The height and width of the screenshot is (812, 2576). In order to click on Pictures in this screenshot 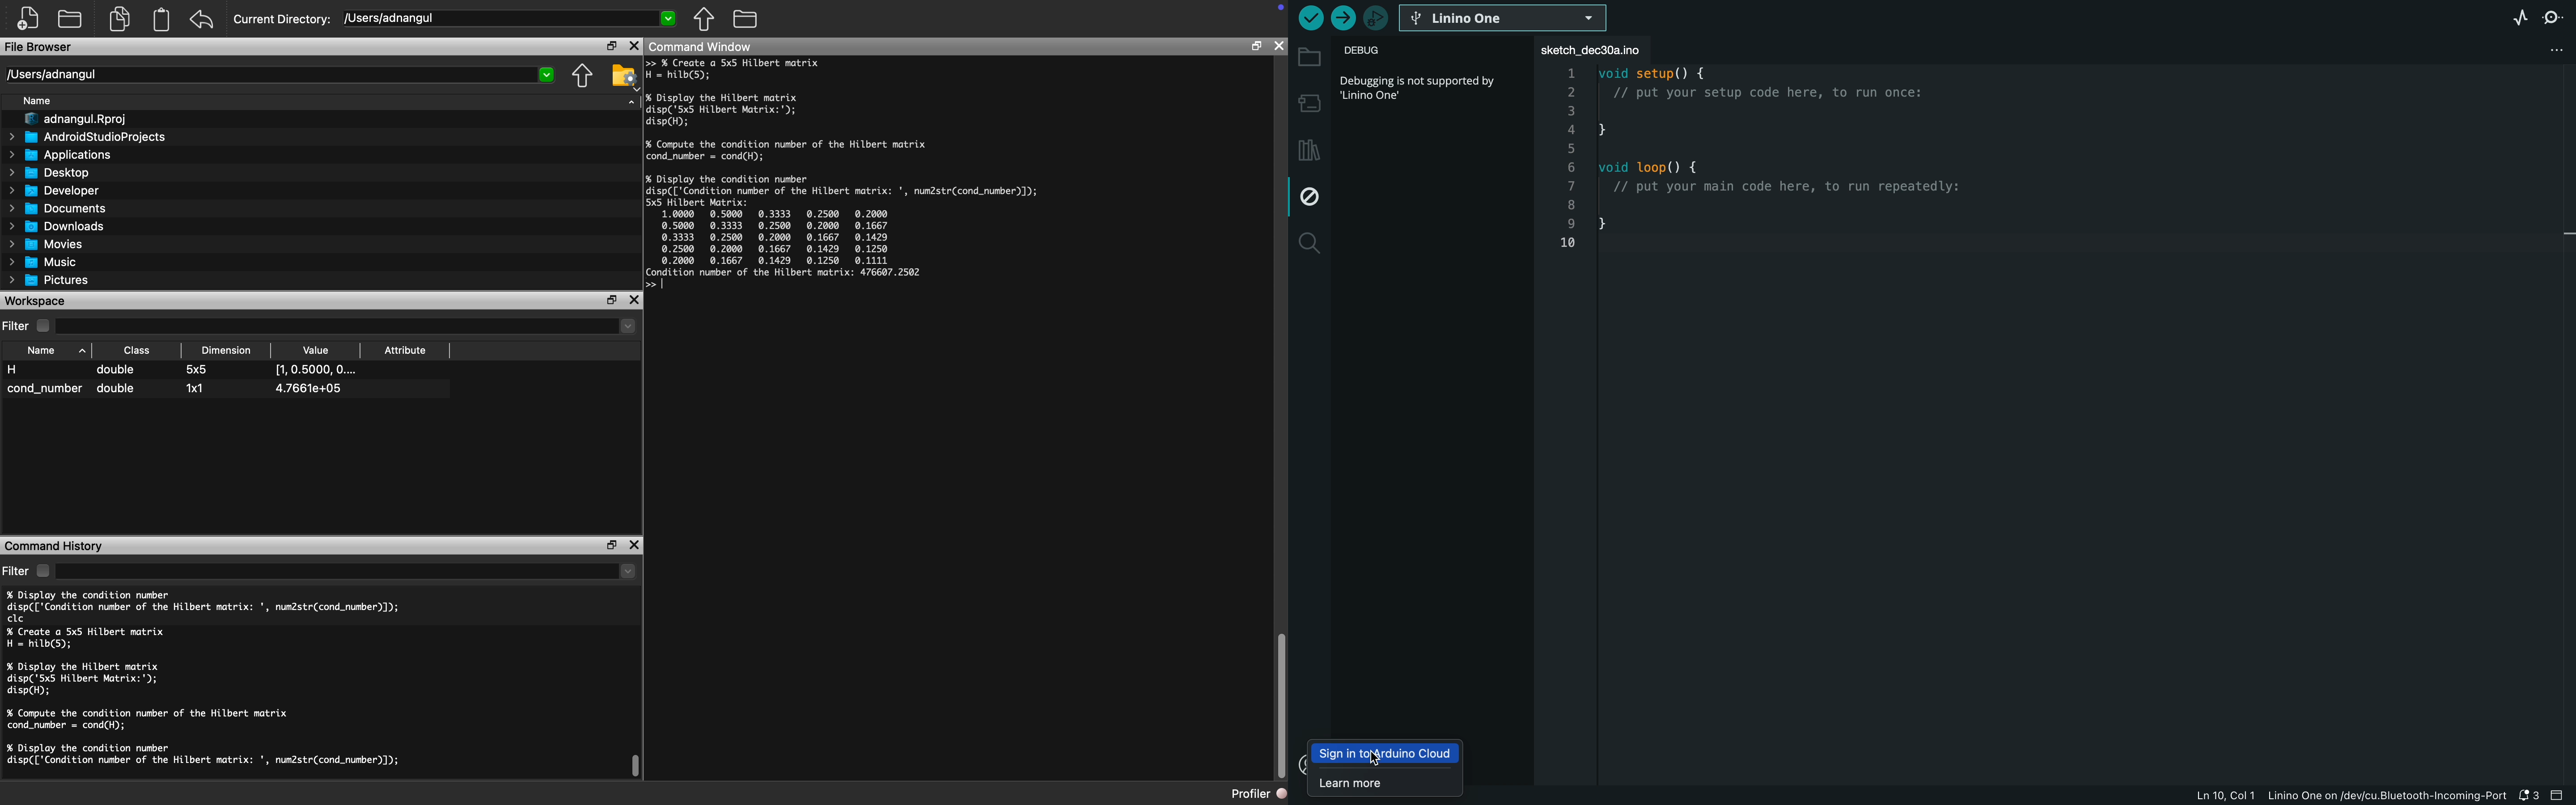, I will do `click(51, 280)`.